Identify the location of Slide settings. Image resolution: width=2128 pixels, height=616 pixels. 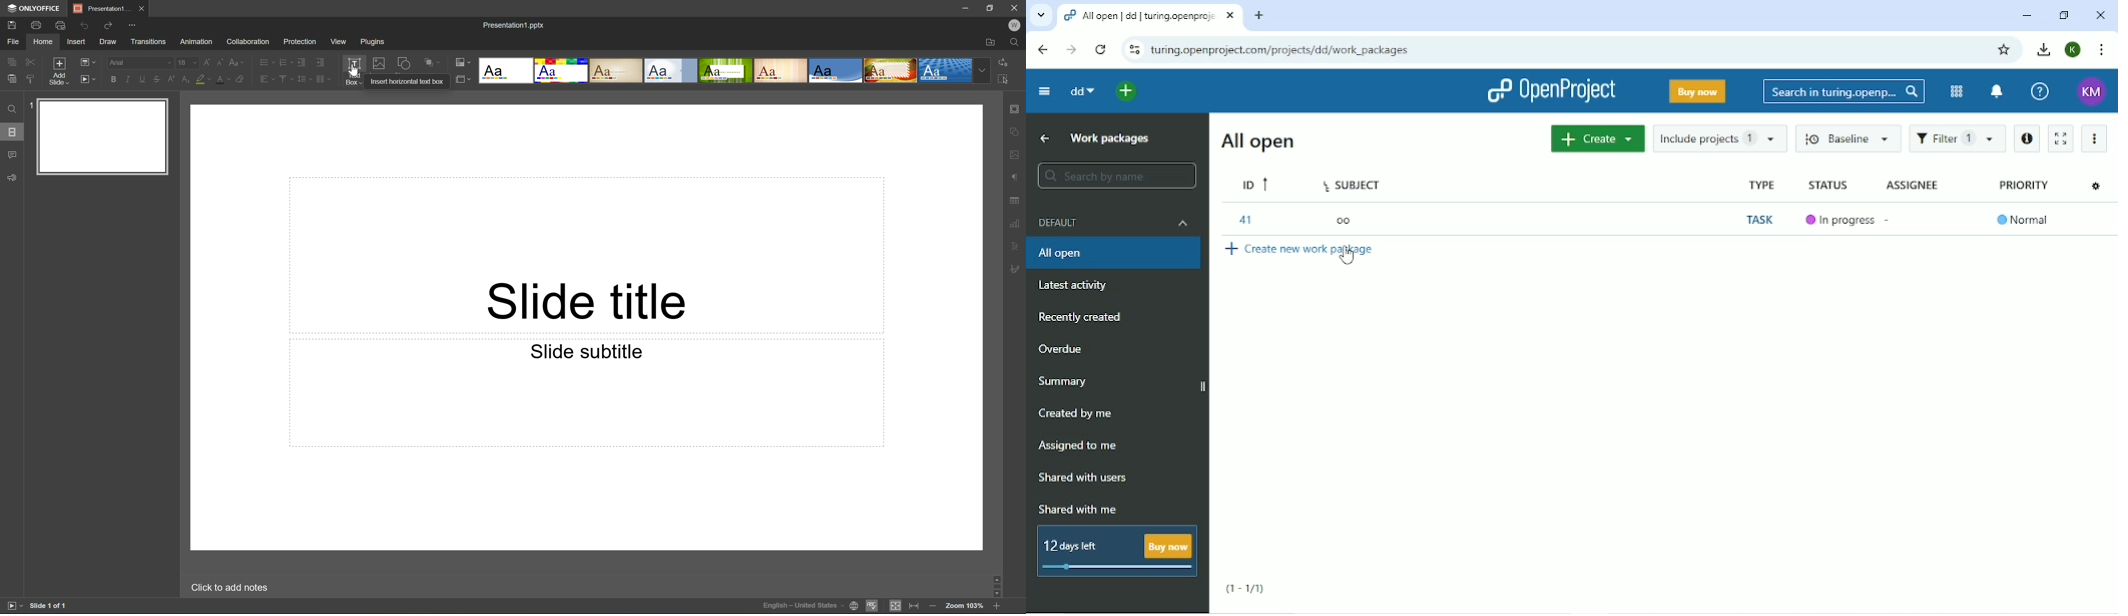
(1017, 109).